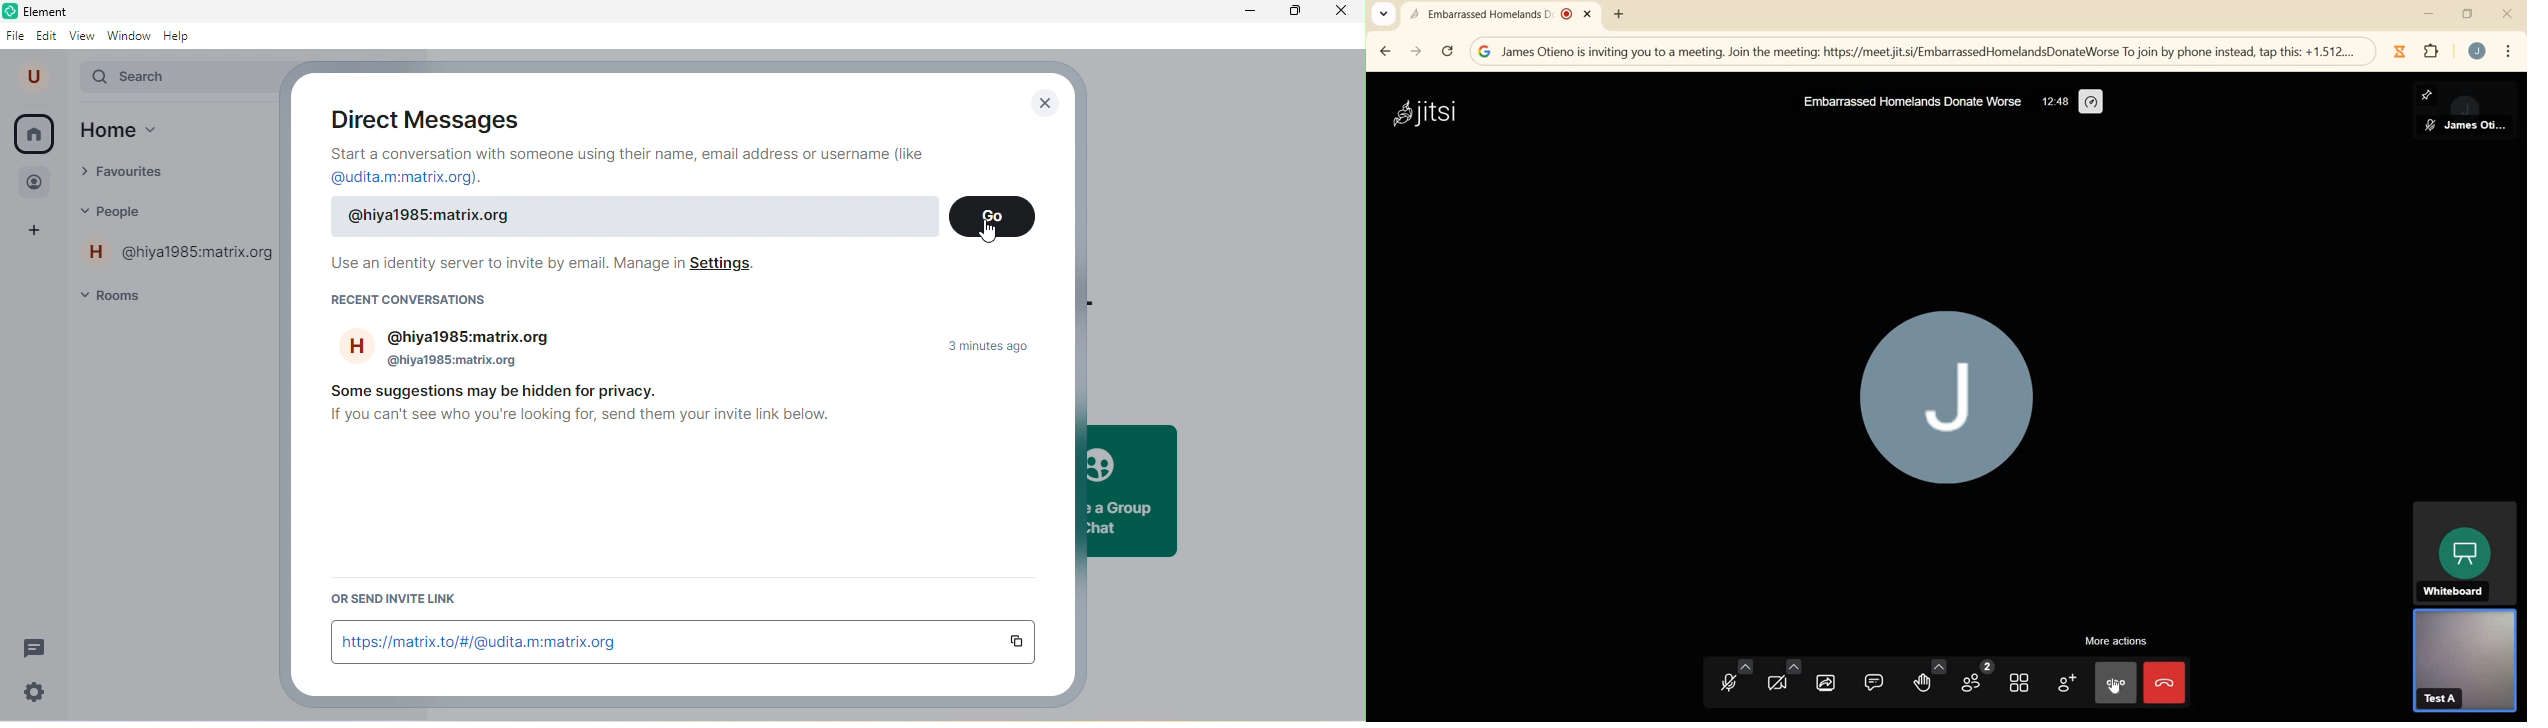 The width and height of the screenshot is (2548, 728). I want to click on ; James Otieno is inviting you to a meeting. Join the meeting: https://meetiit.si/EmbarrassedHomelandsDonateWorse To join by phone instead, tap this: +1.512...., so click(1914, 52).